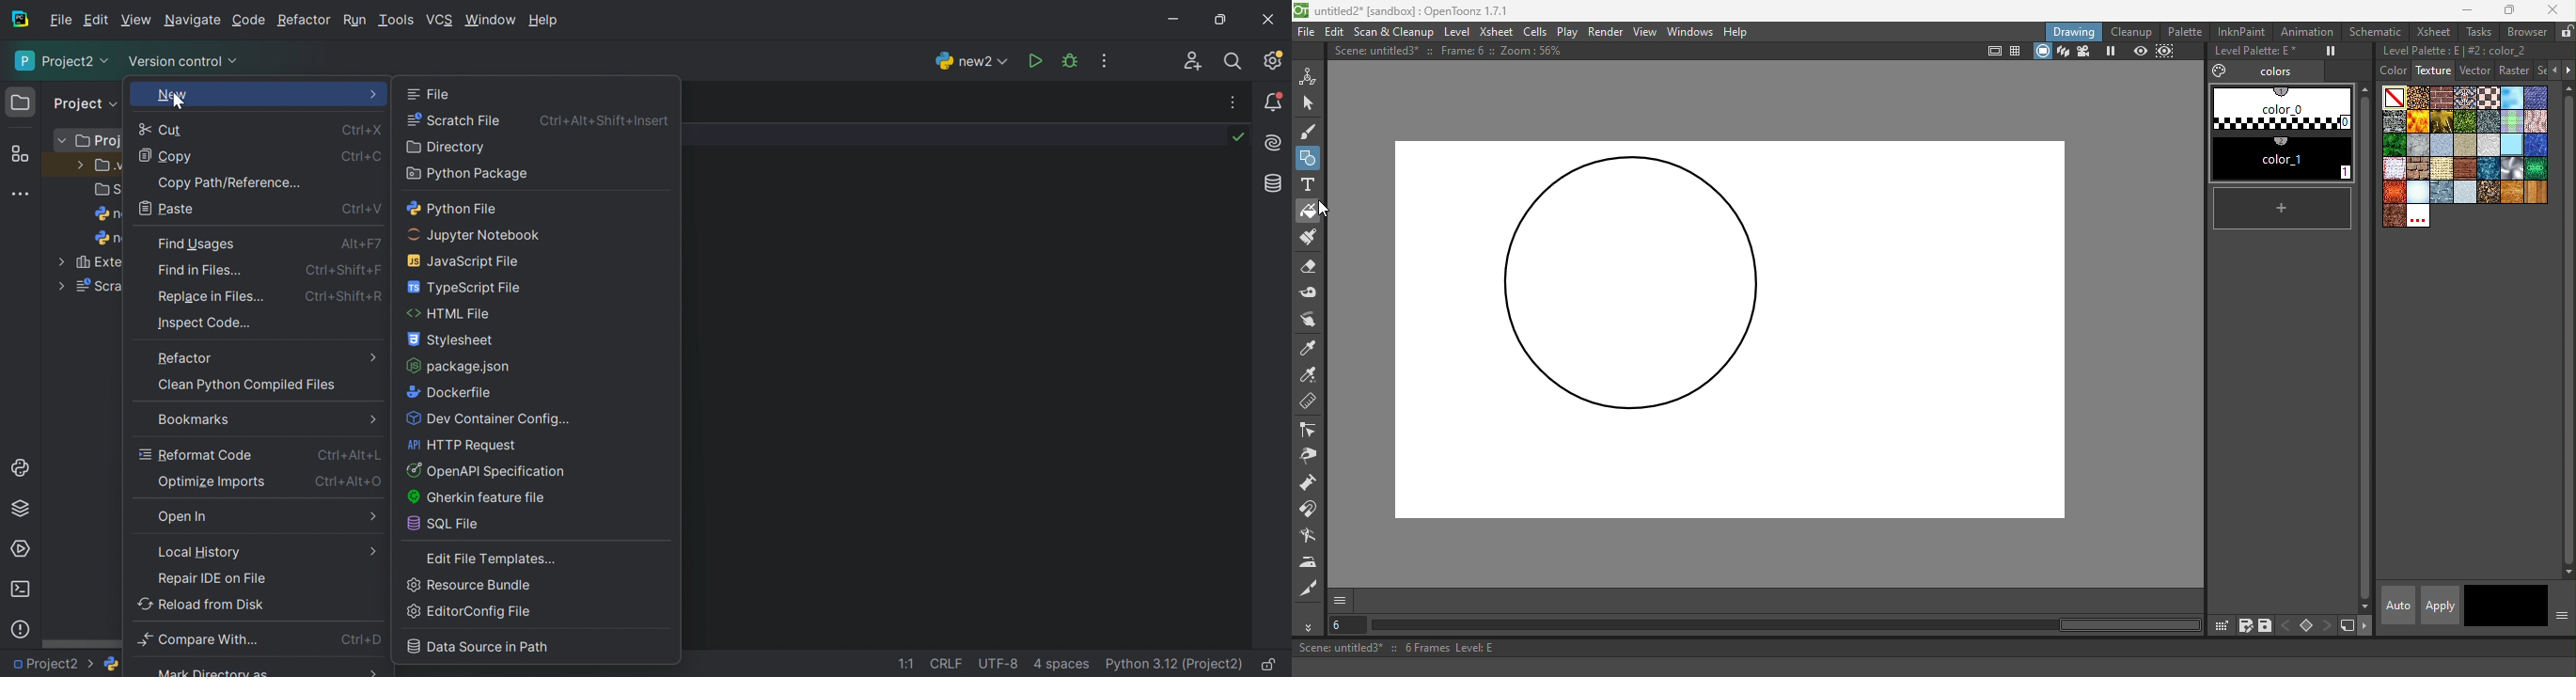 Image resolution: width=2576 pixels, height=700 pixels. Describe the element at coordinates (248, 384) in the screenshot. I see `Clean python compiled files` at that location.